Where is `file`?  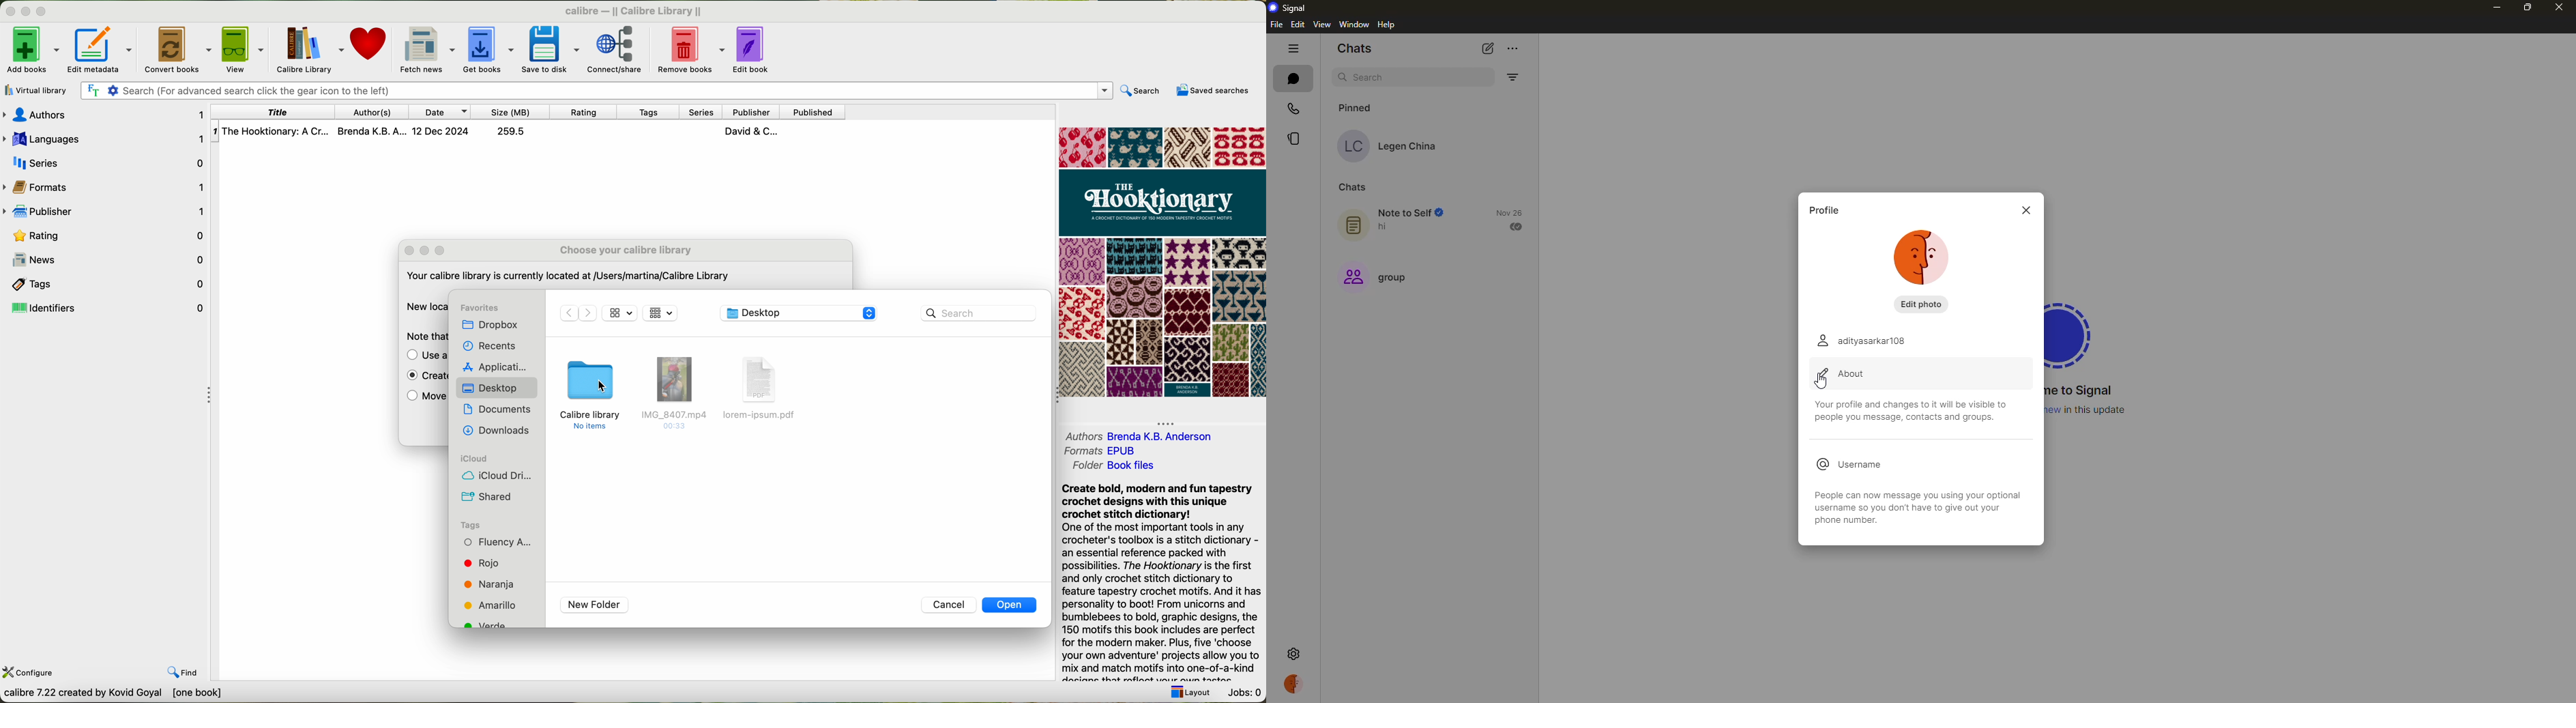 file is located at coordinates (761, 389).